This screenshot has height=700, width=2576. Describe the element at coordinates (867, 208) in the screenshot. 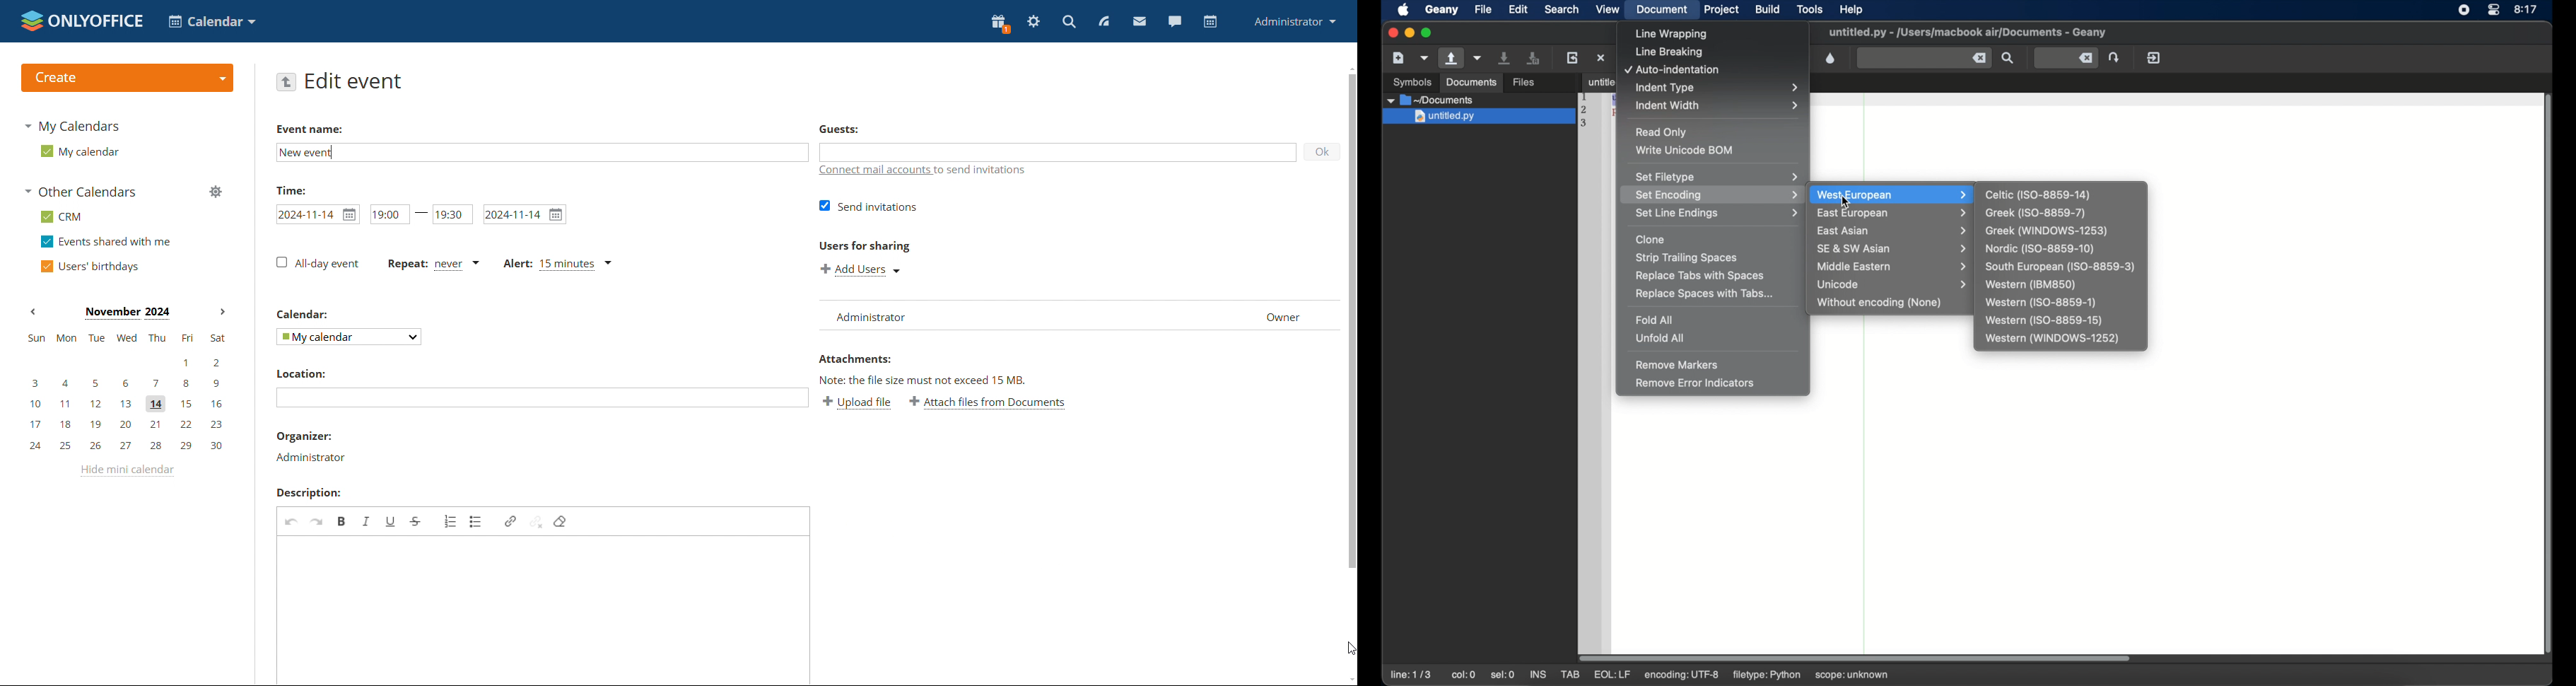

I see `send invitations` at that location.